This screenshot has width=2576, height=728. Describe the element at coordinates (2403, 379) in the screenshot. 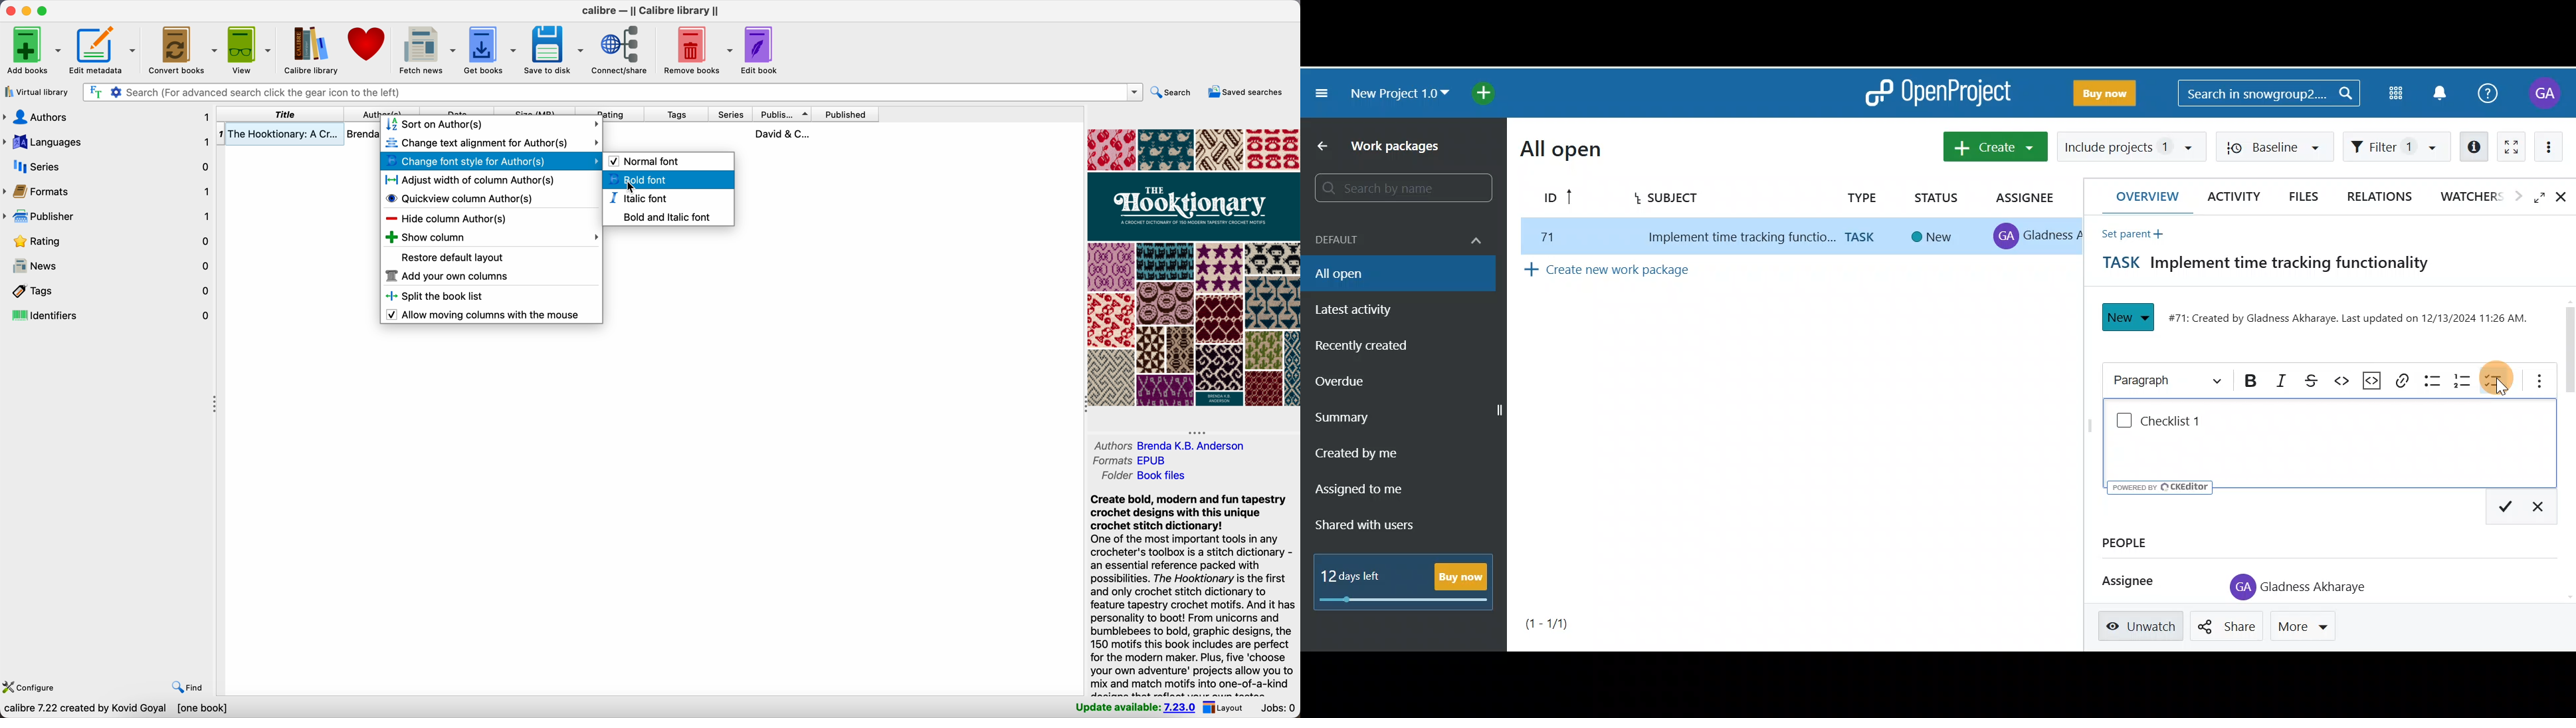

I see `Link` at that location.